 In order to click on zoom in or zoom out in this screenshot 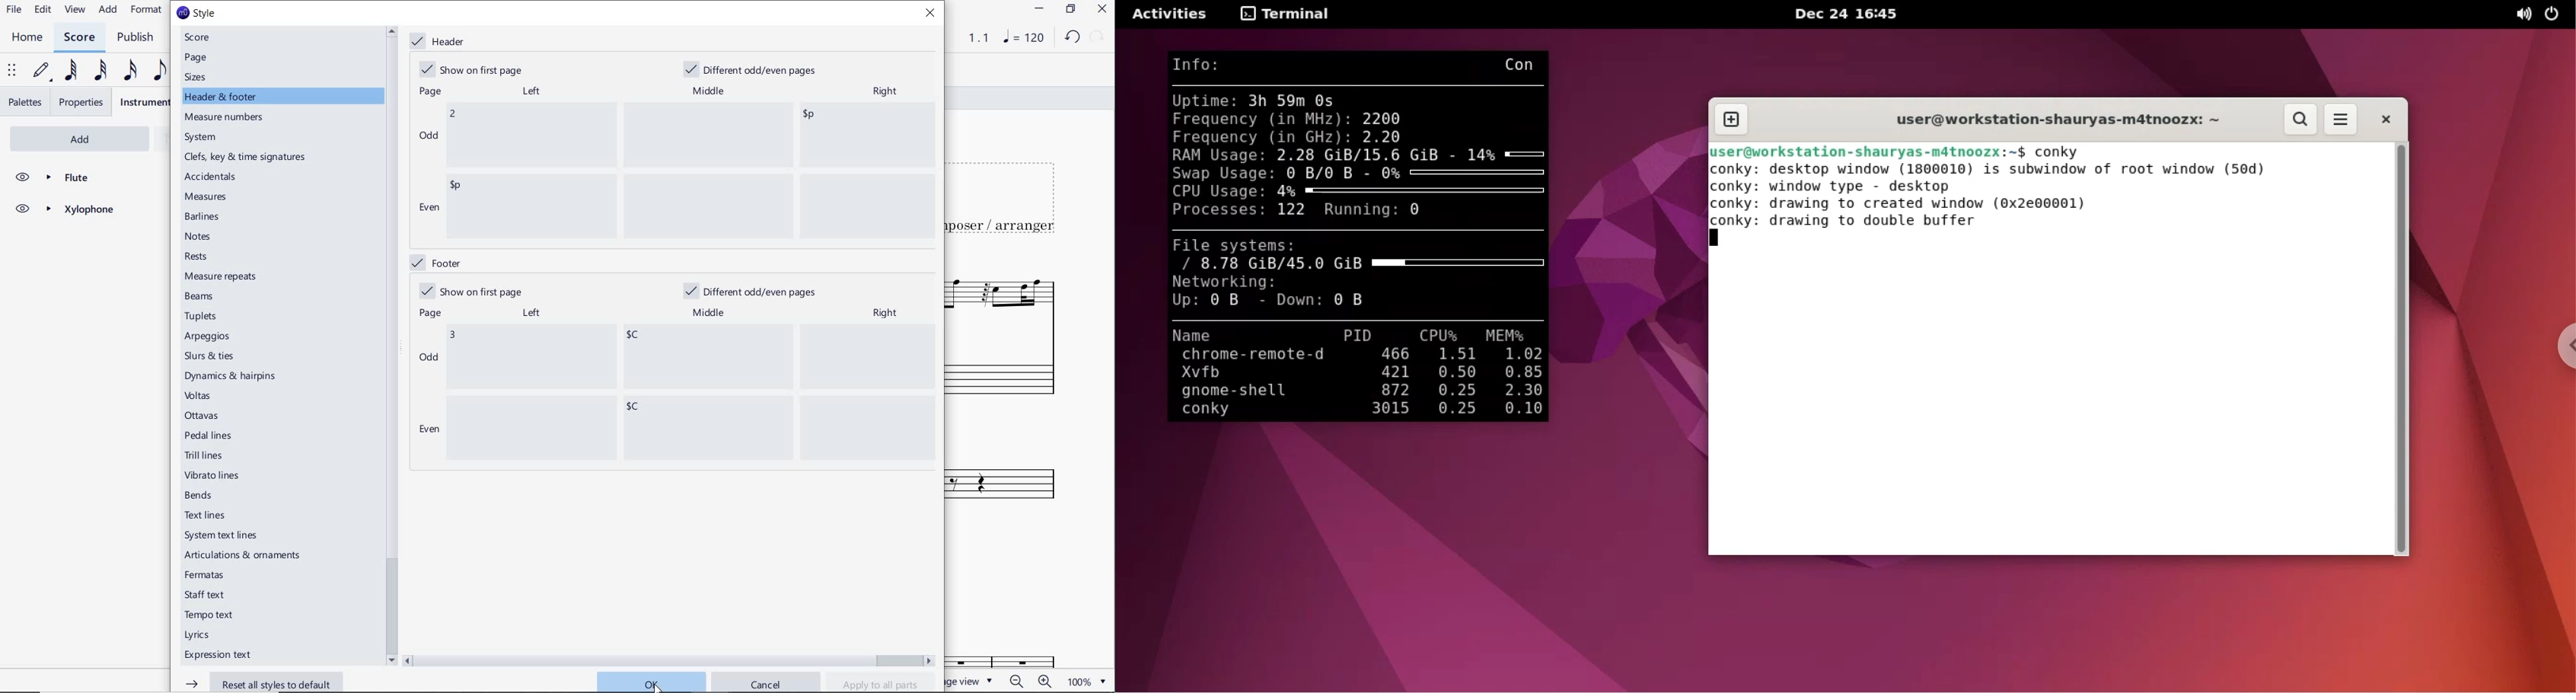, I will do `click(1029, 680)`.